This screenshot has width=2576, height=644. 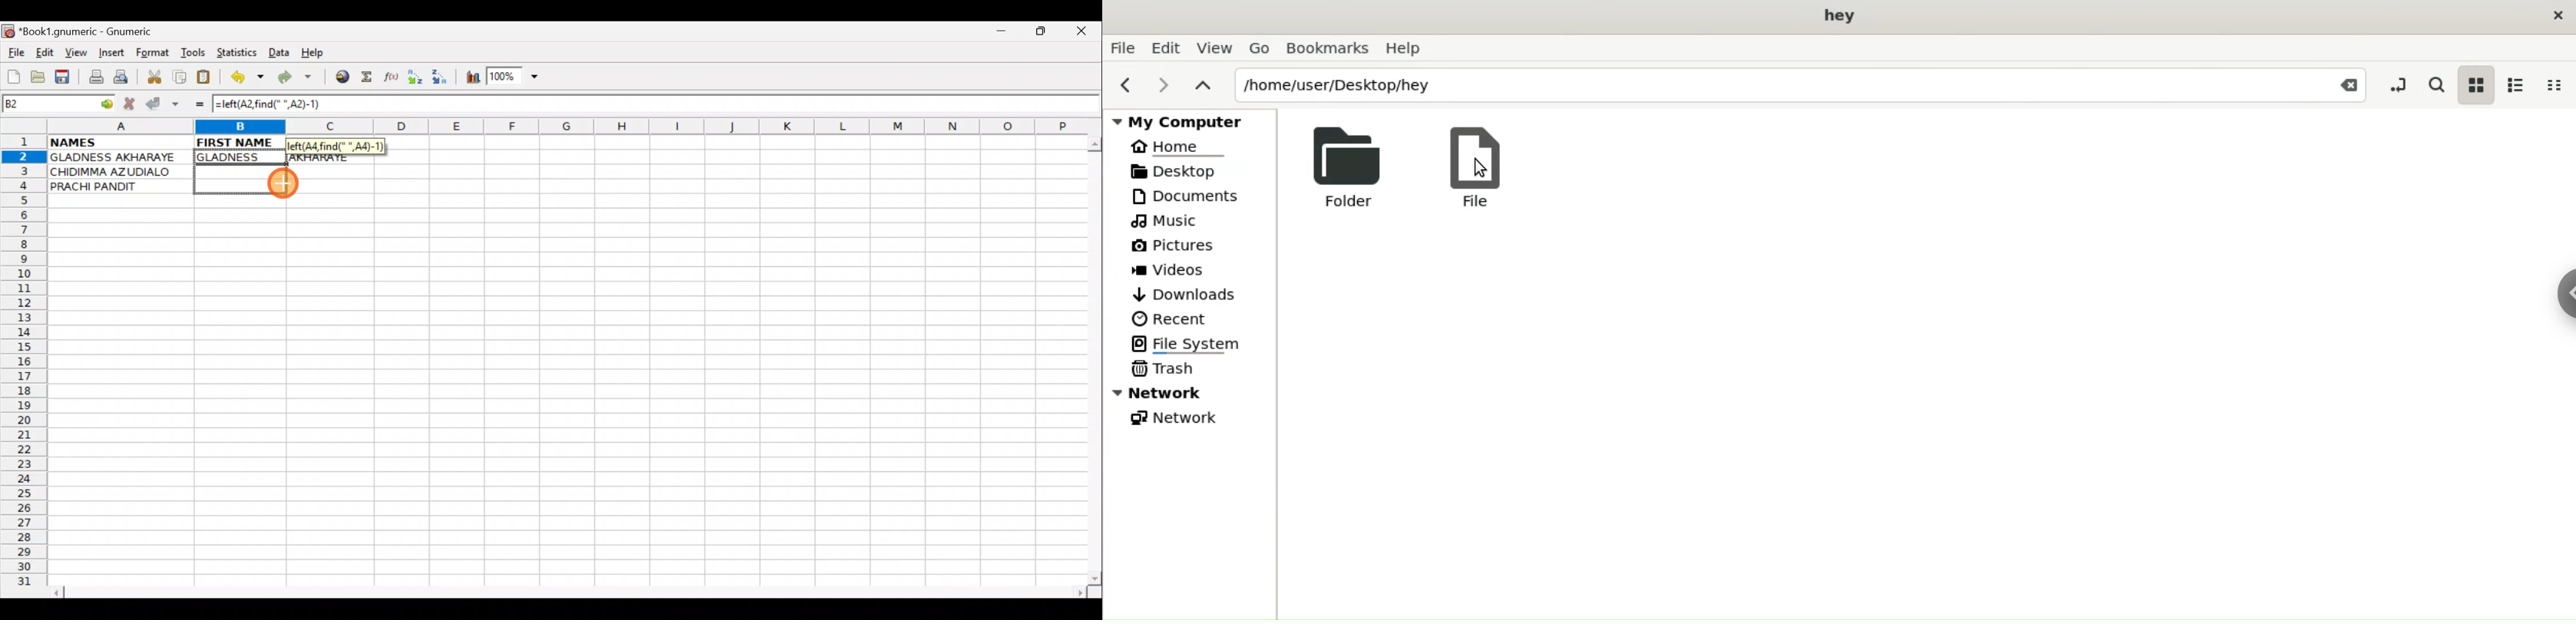 What do you see at coordinates (207, 79) in the screenshot?
I see `Paste clipboard` at bounding box center [207, 79].